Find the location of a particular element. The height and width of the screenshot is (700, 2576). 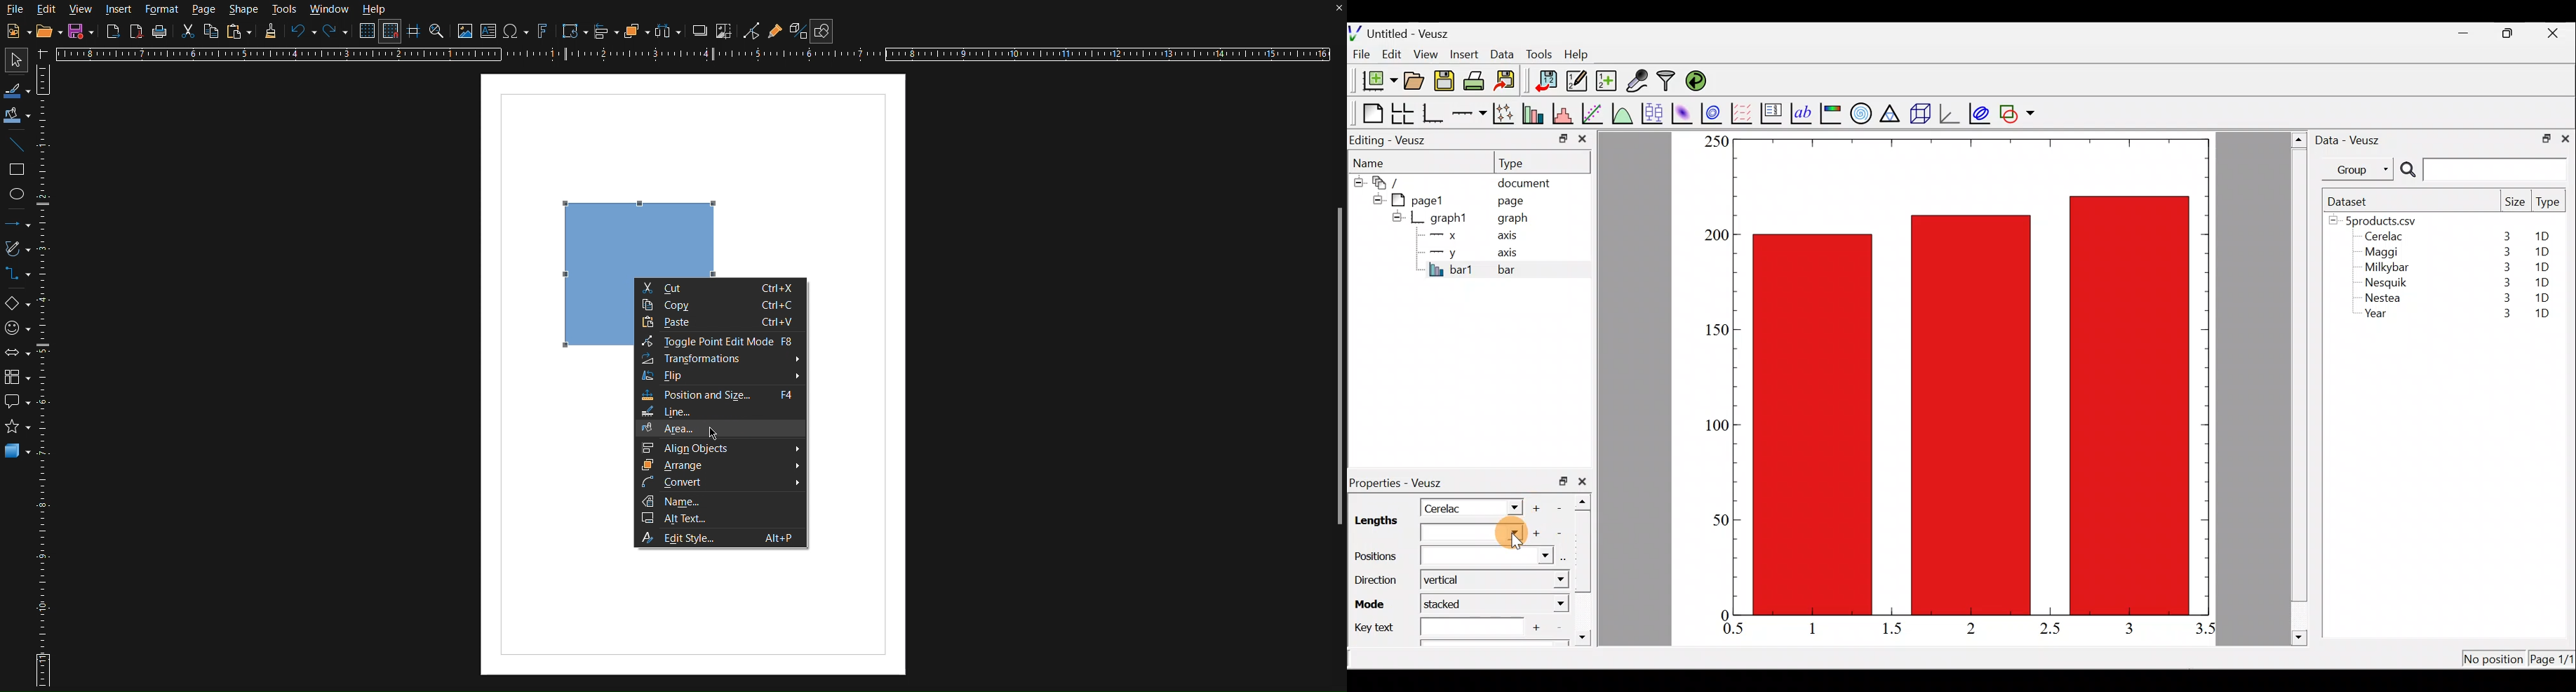

Image color bar is located at coordinates (1832, 113).